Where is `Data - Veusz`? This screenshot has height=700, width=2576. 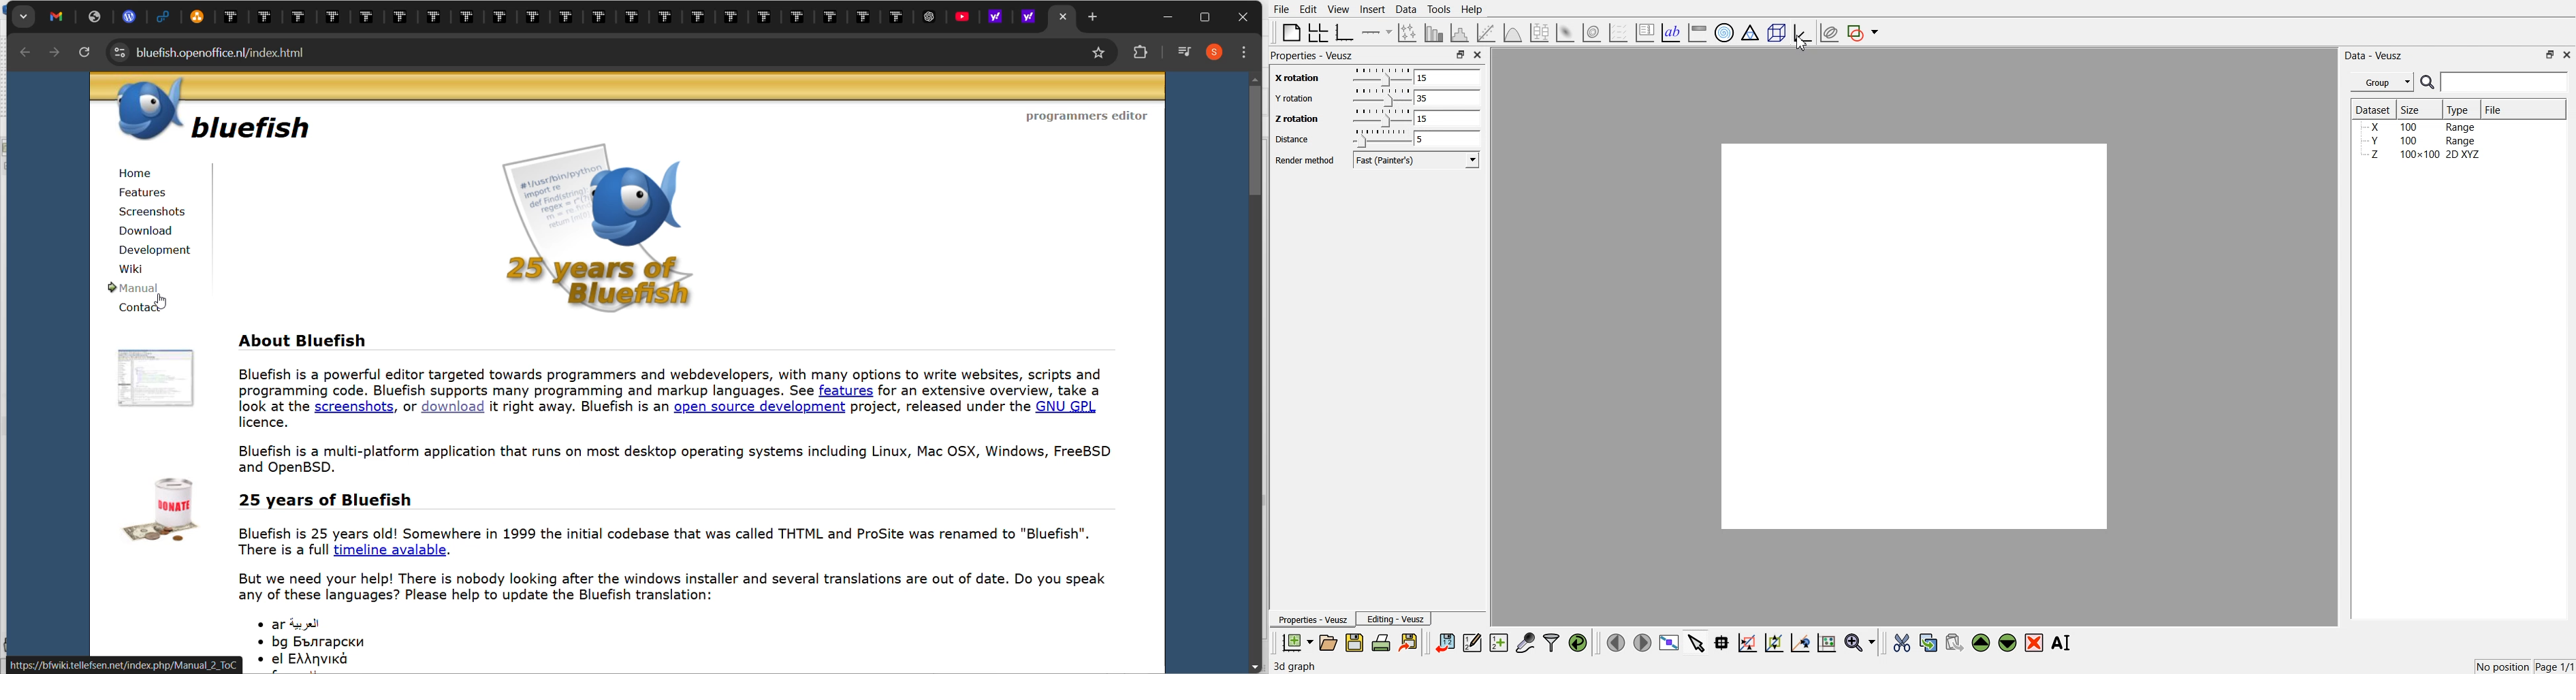
Data - Veusz is located at coordinates (2373, 56).